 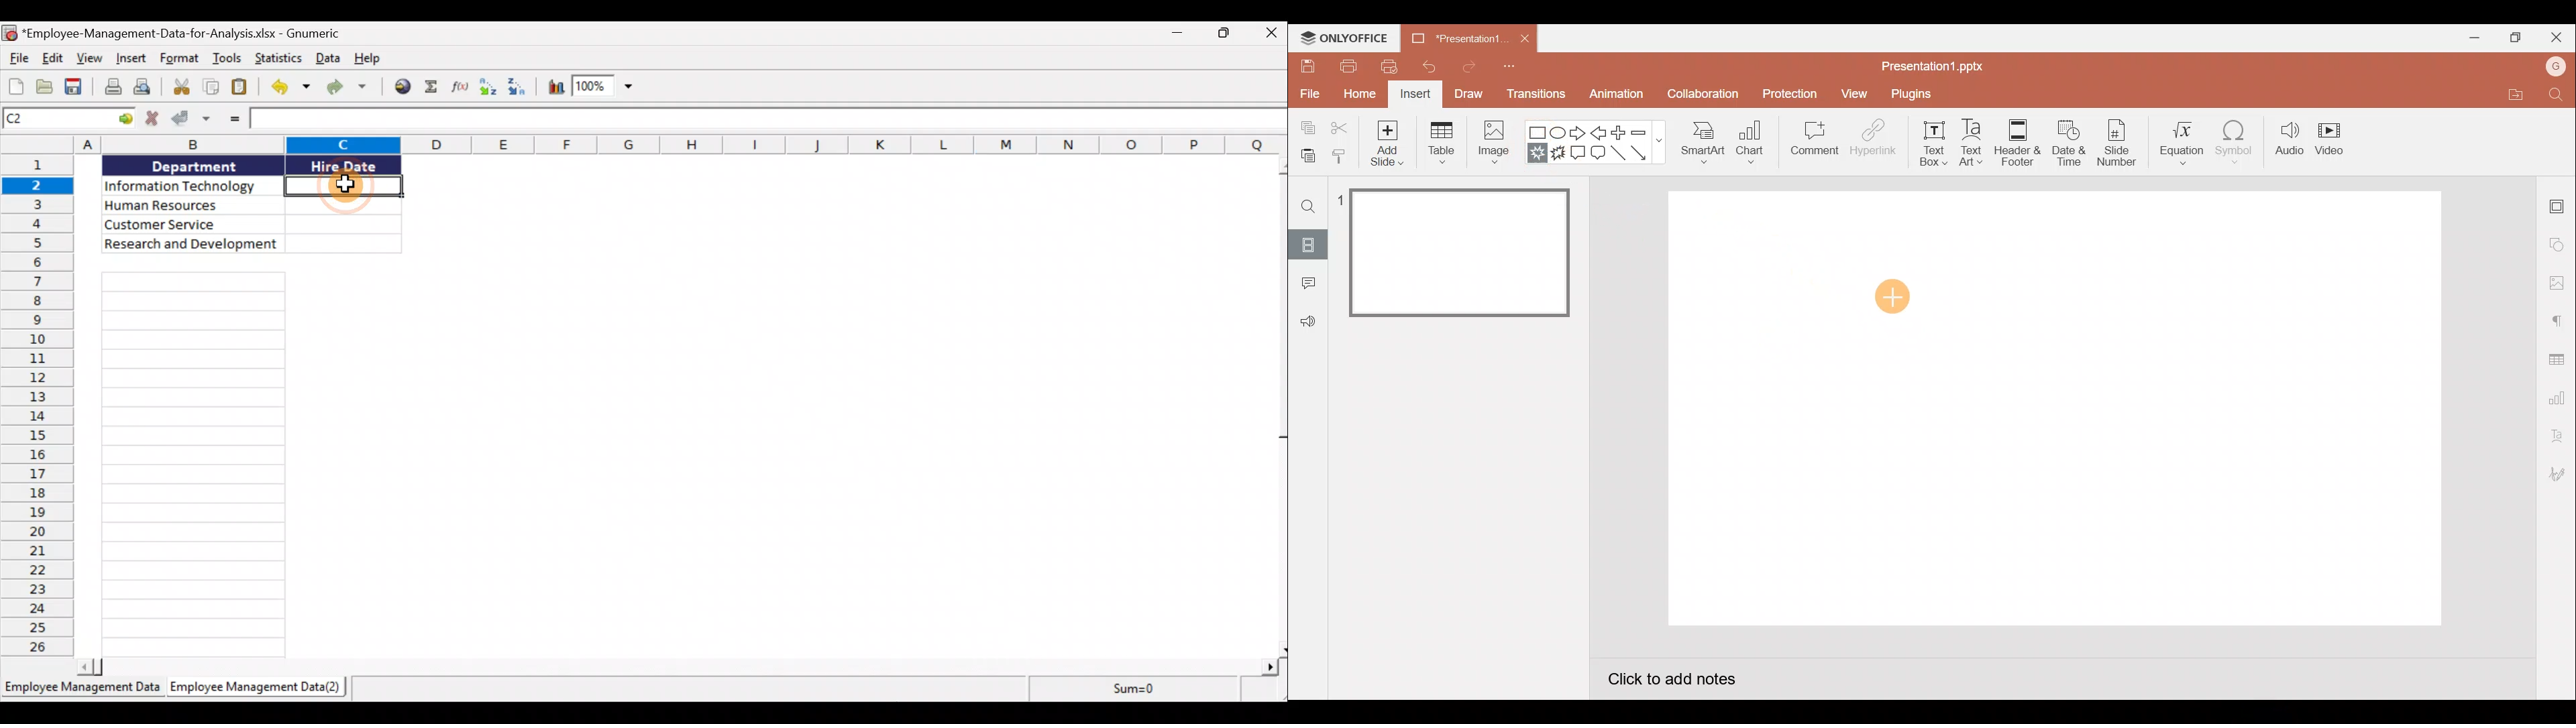 I want to click on Maximize, so click(x=2512, y=38).